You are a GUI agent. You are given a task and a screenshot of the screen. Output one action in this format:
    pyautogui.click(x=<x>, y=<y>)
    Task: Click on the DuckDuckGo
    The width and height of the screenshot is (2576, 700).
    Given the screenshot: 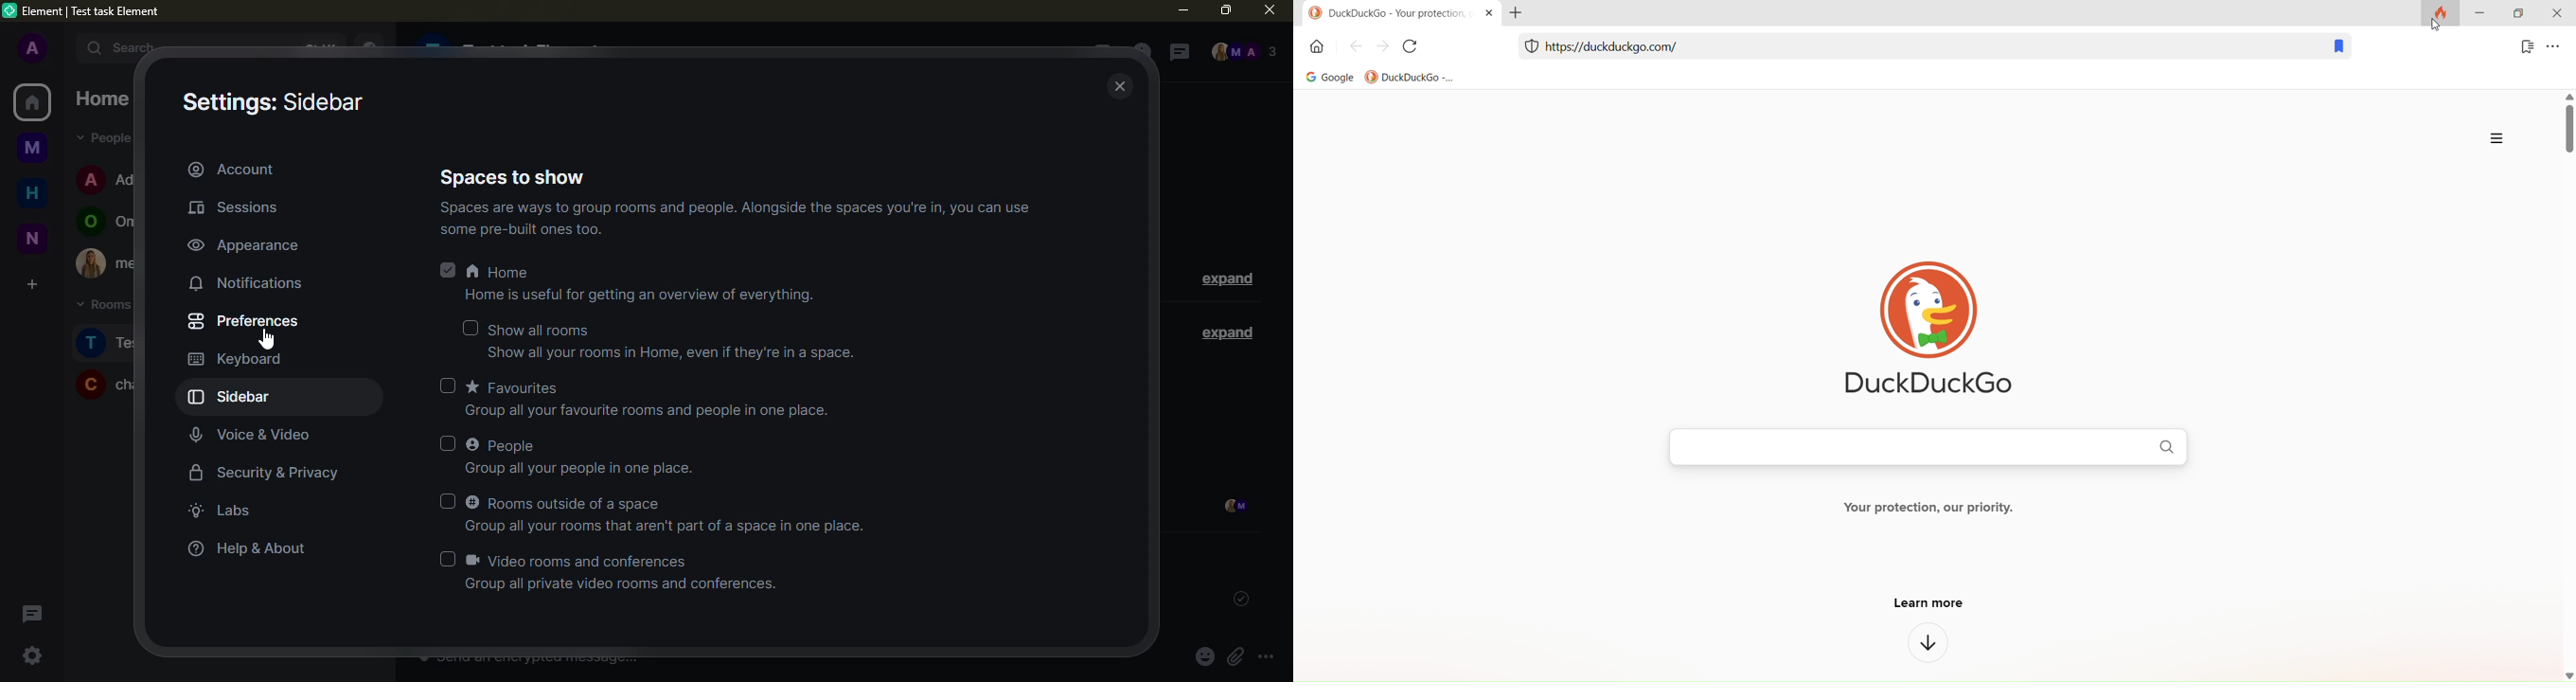 What is the action you would take?
    pyautogui.click(x=1408, y=80)
    